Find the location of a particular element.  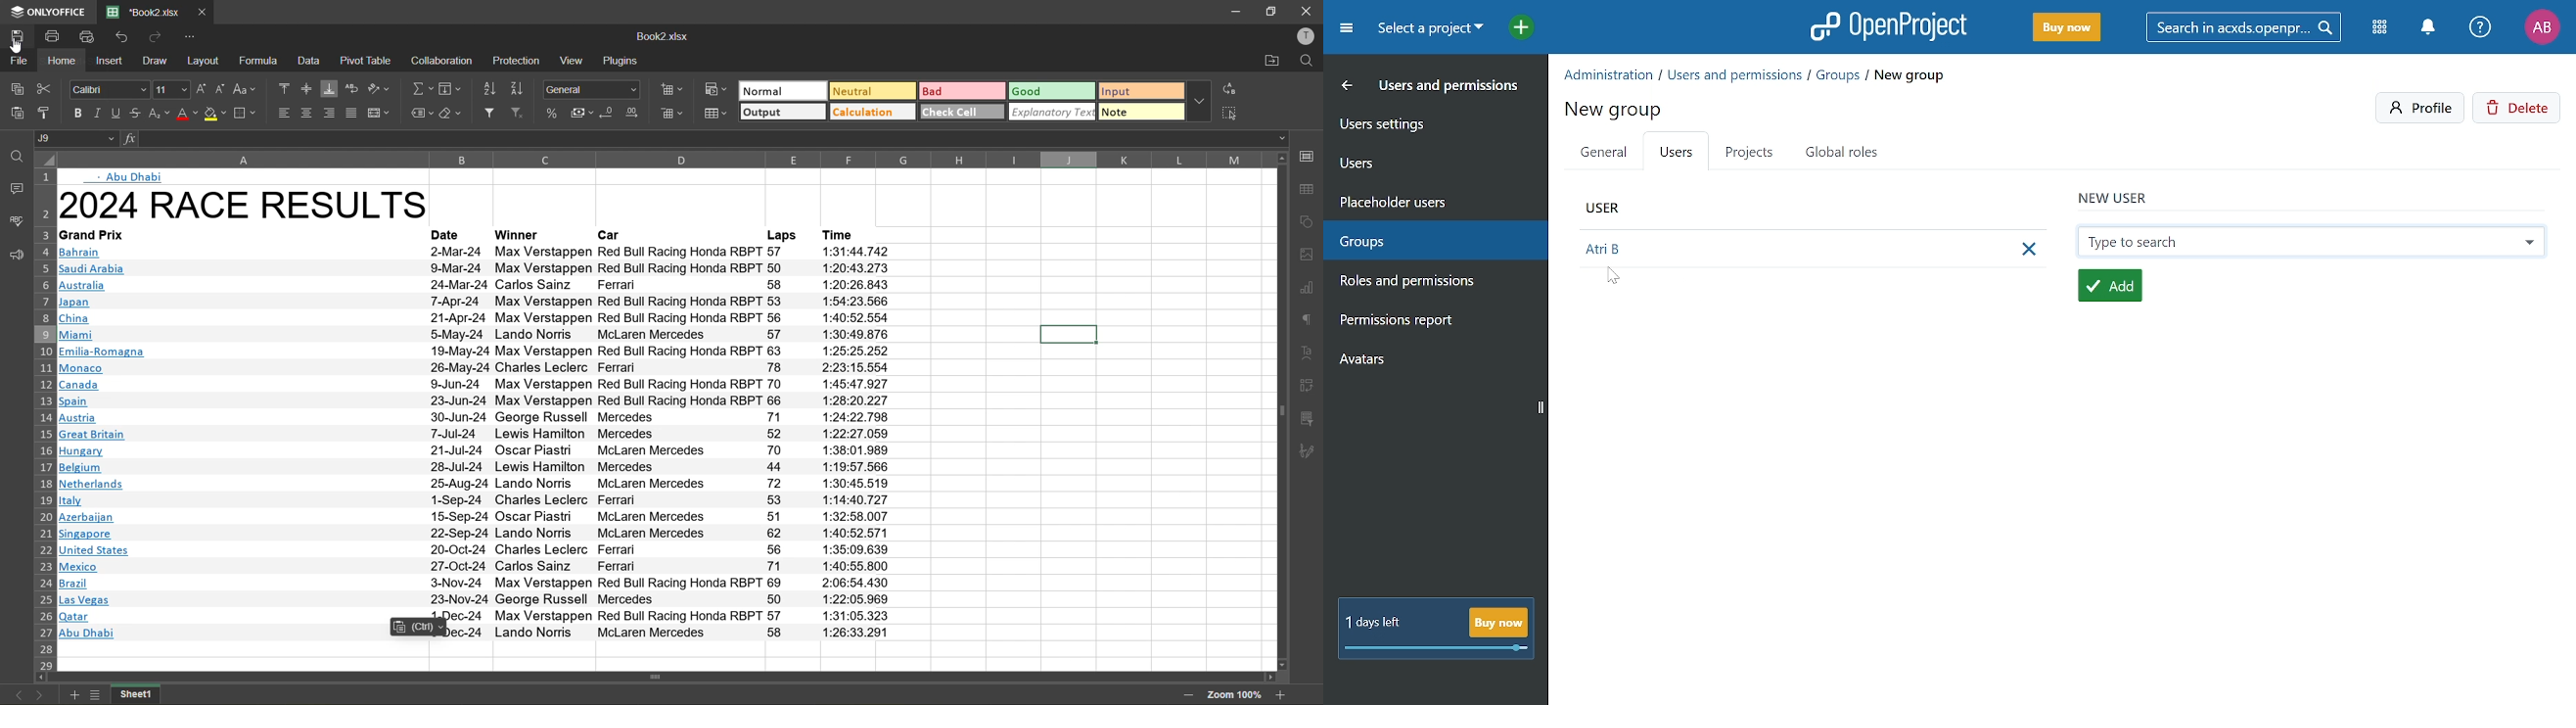

call settings is located at coordinates (1309, 157).